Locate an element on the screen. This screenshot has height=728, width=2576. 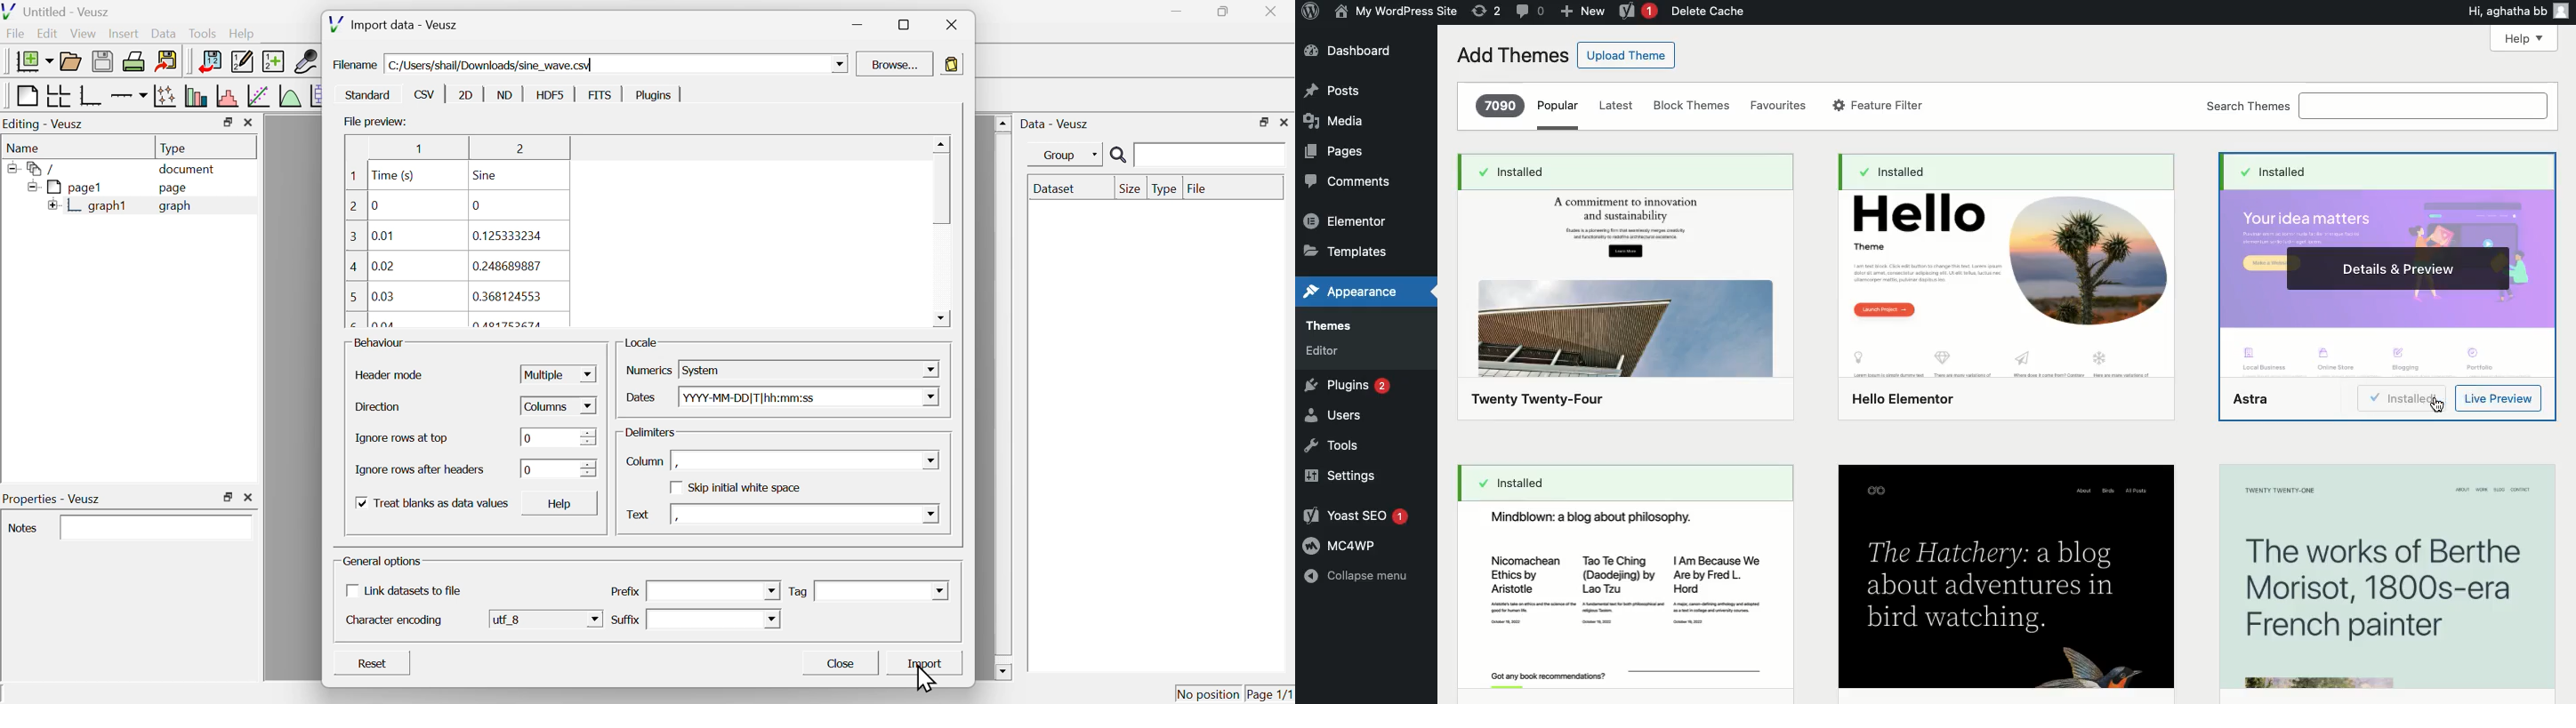
text box is located at coordinates (159, 527).